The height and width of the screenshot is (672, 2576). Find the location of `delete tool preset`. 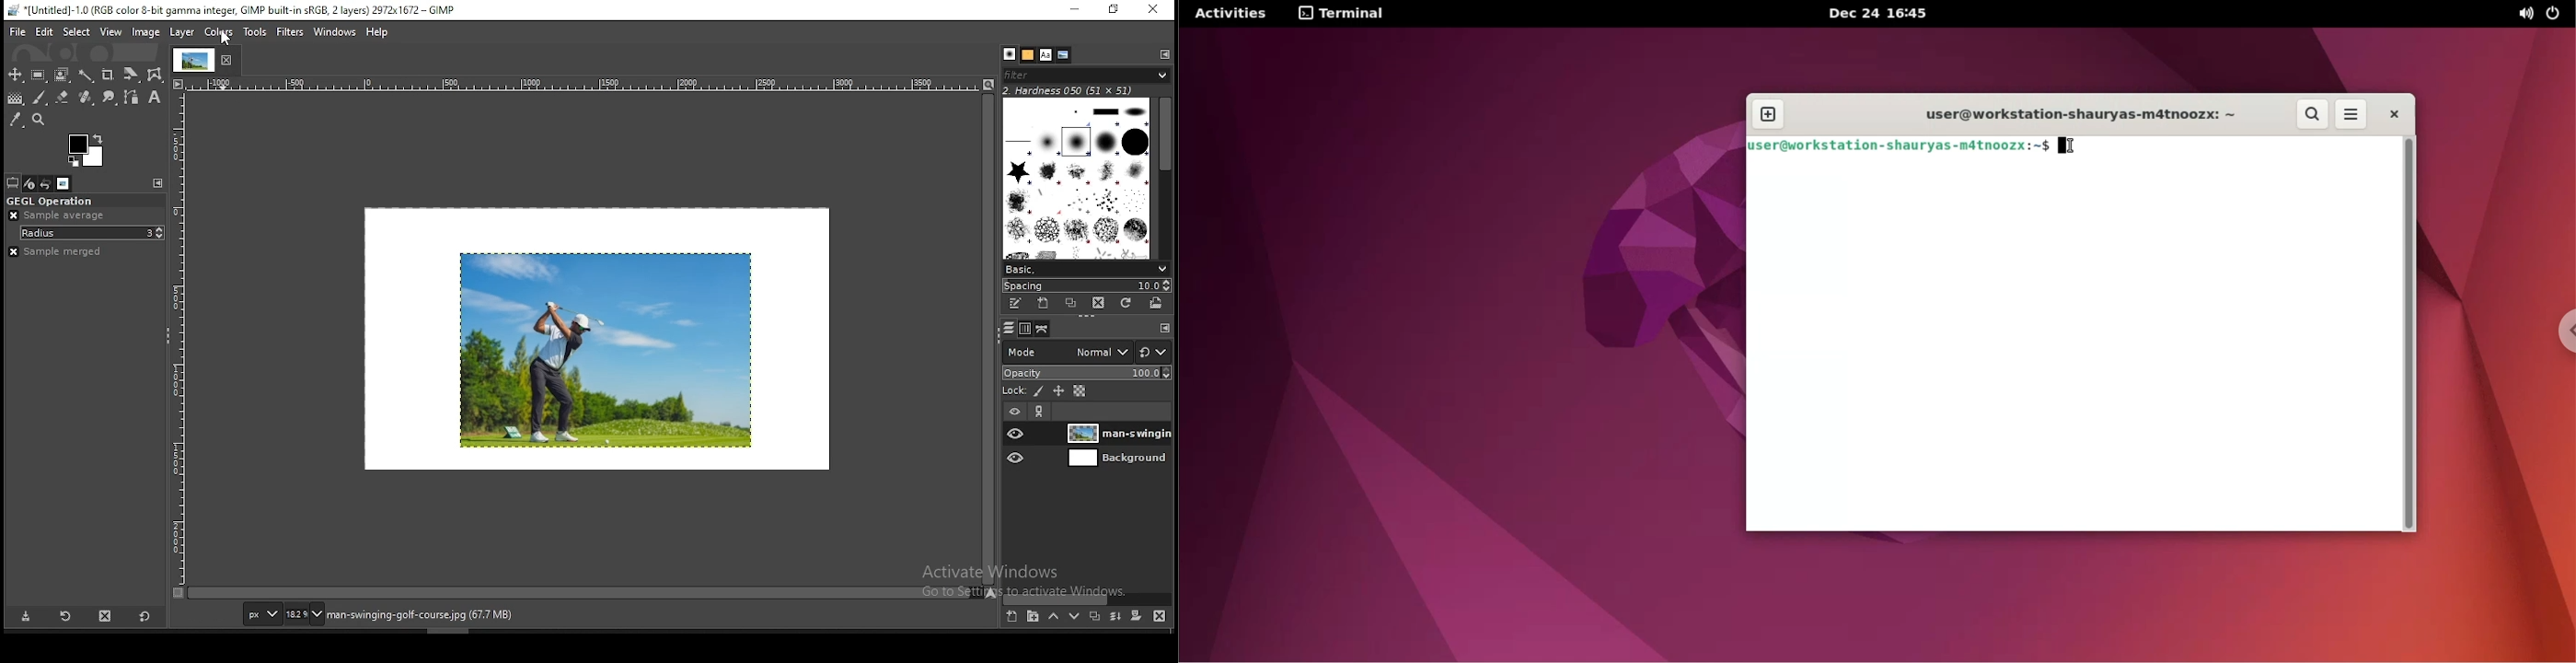

delete tool preset is located at coordinates (104, 617).